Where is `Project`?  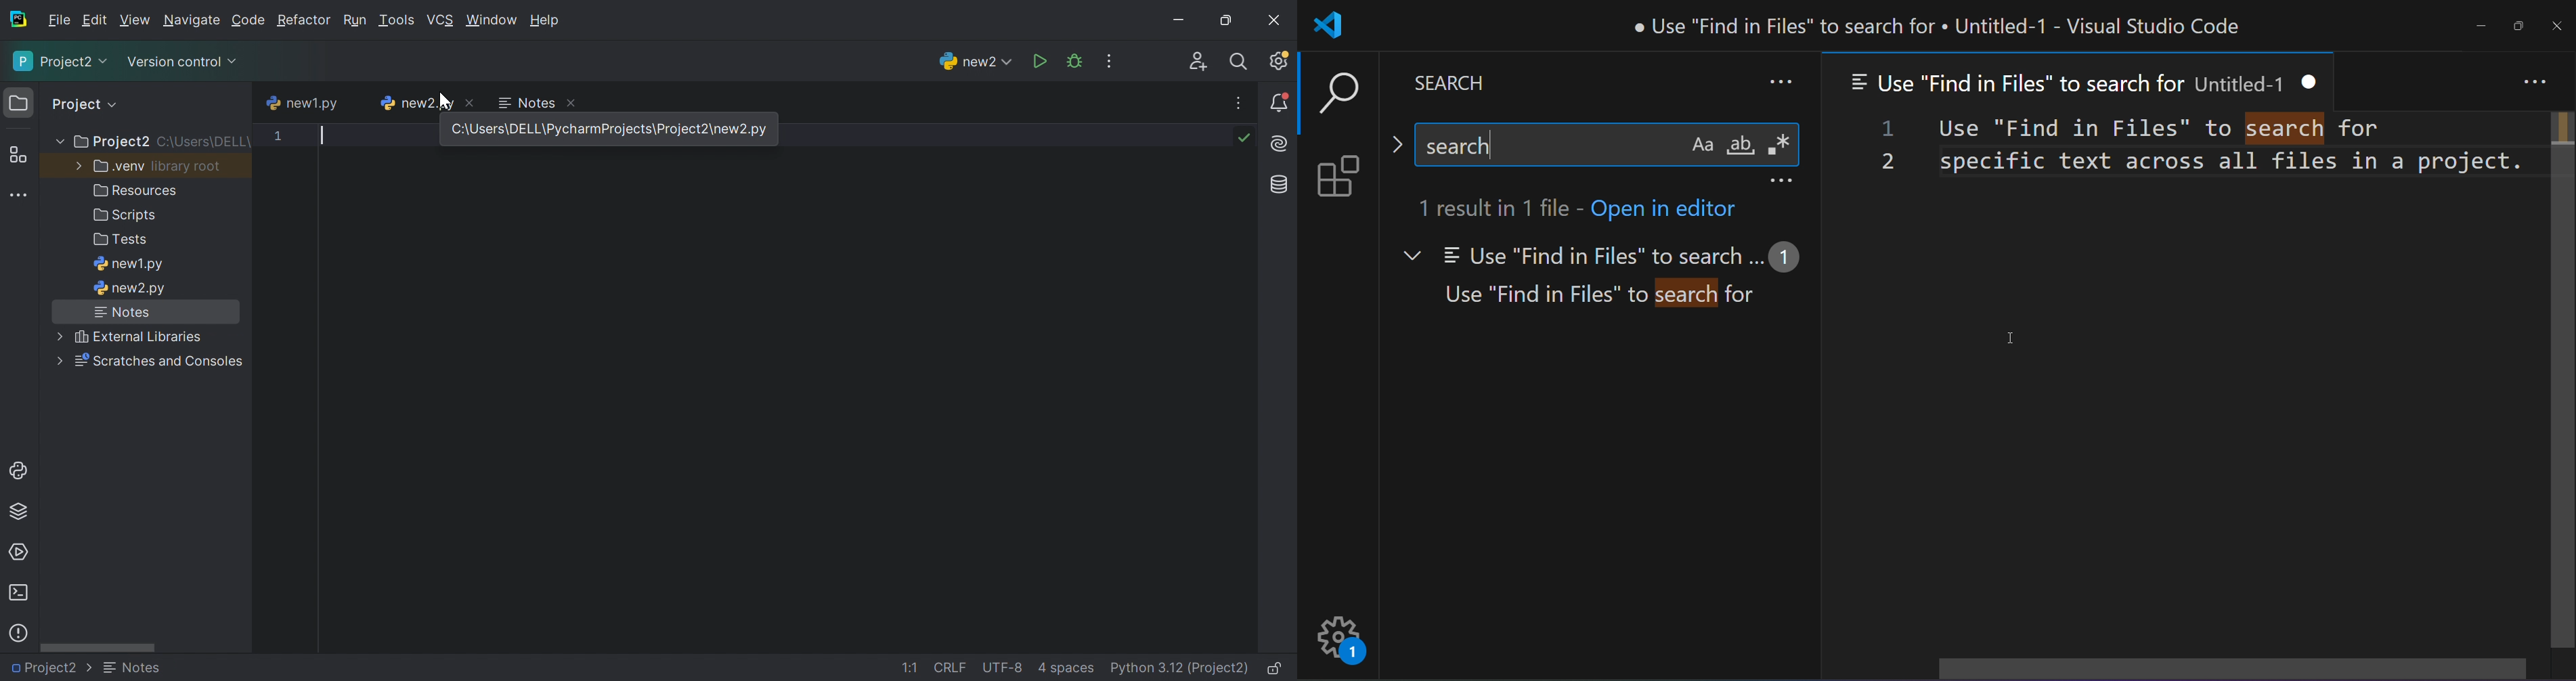
Project is located at coordinates (78, 104).